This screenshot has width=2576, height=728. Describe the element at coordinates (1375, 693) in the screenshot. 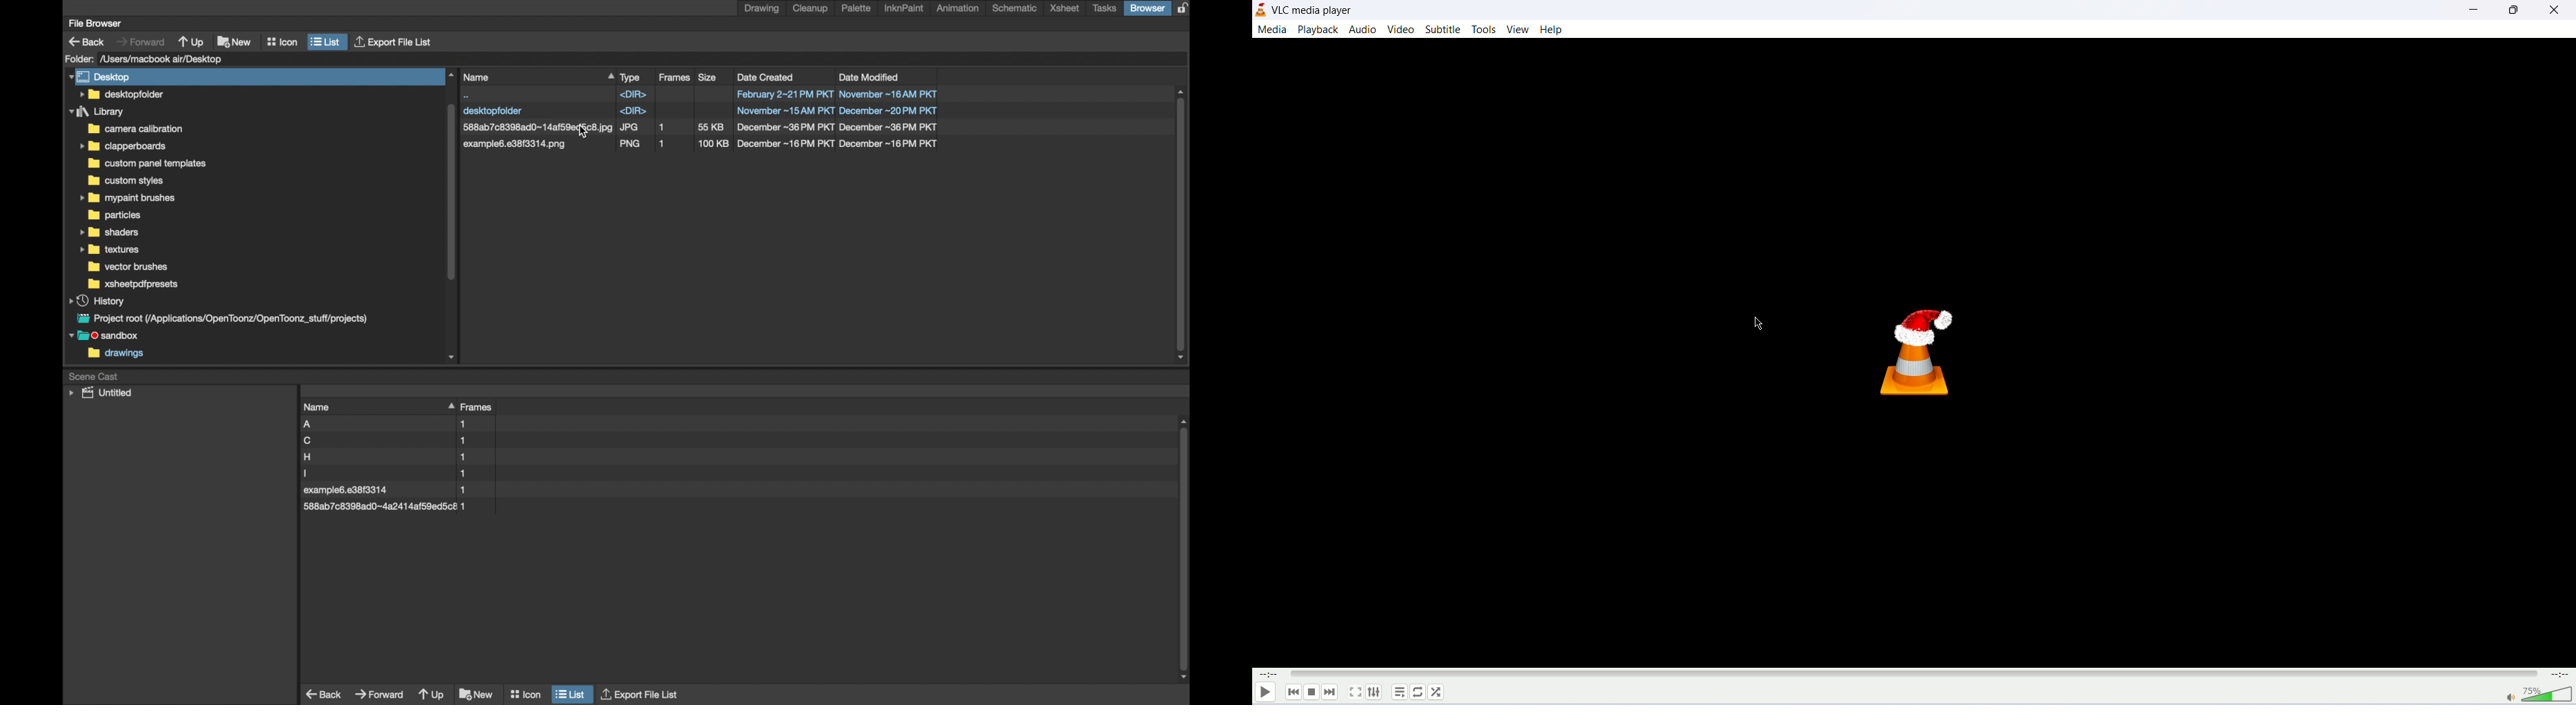

I see `extended settings` at that location.